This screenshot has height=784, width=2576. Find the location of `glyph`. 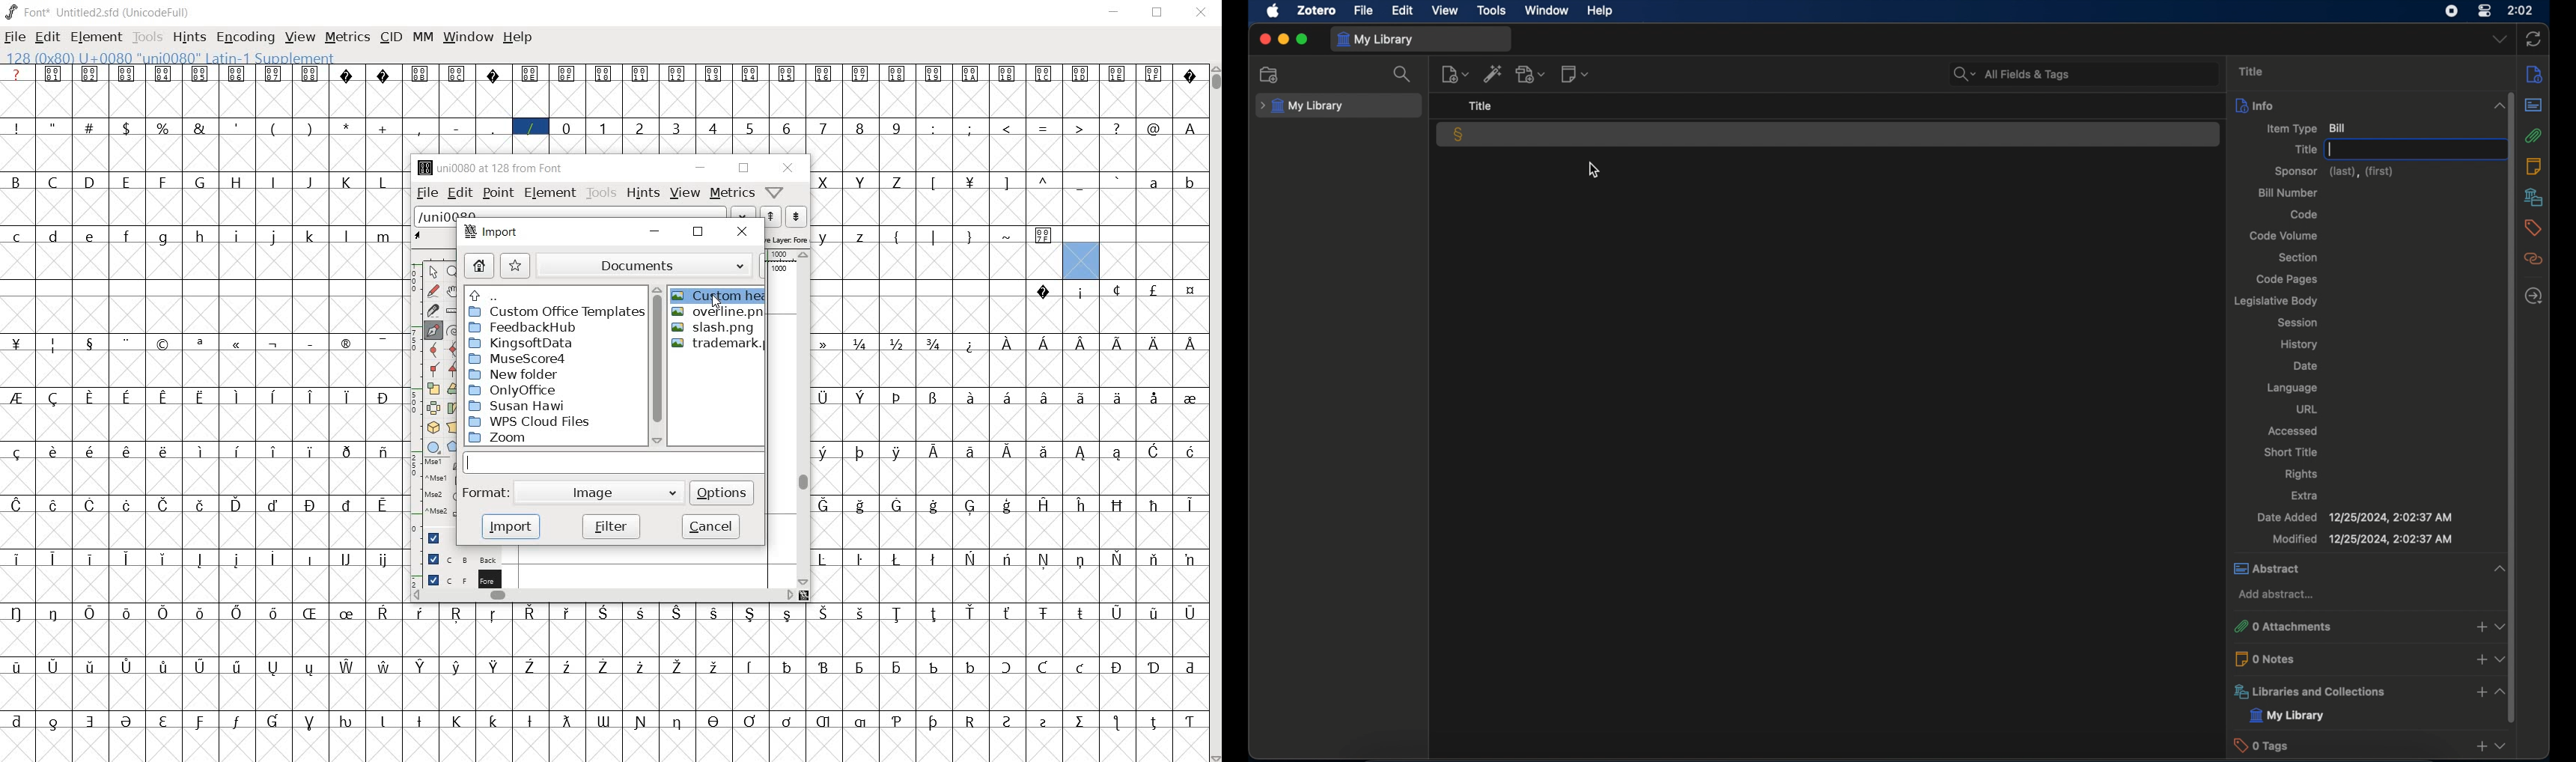

glyph is located at coordinates (566, 128).